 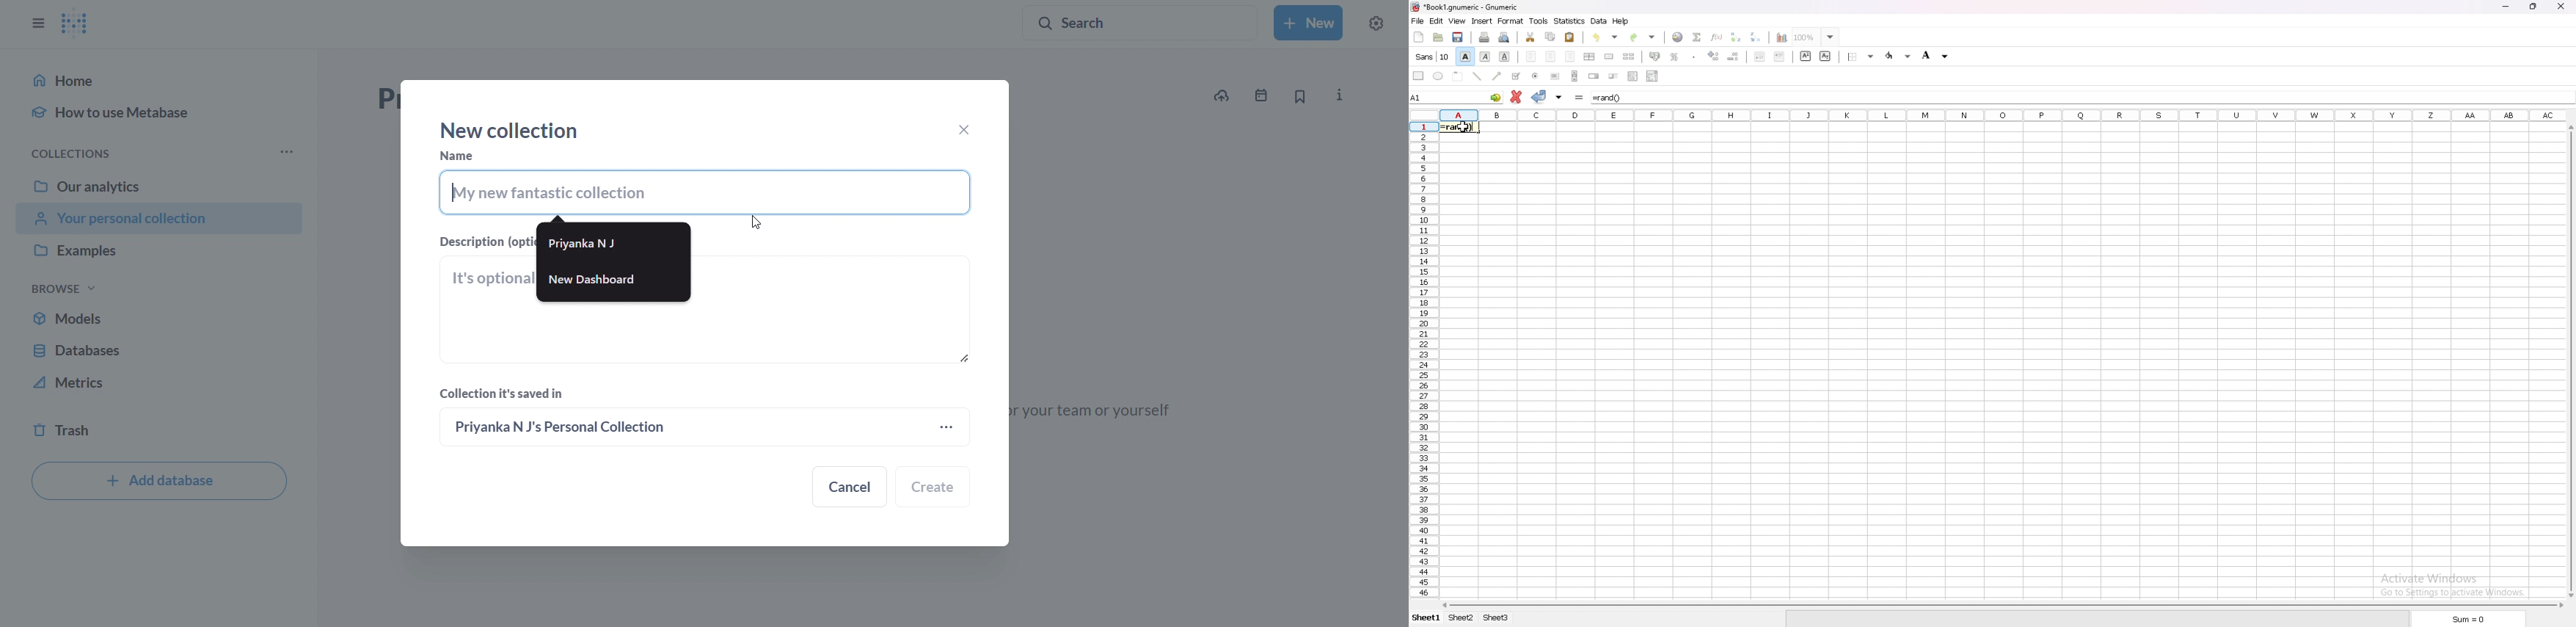 I want to click on scroll bar, so click(x=1574, y=76).